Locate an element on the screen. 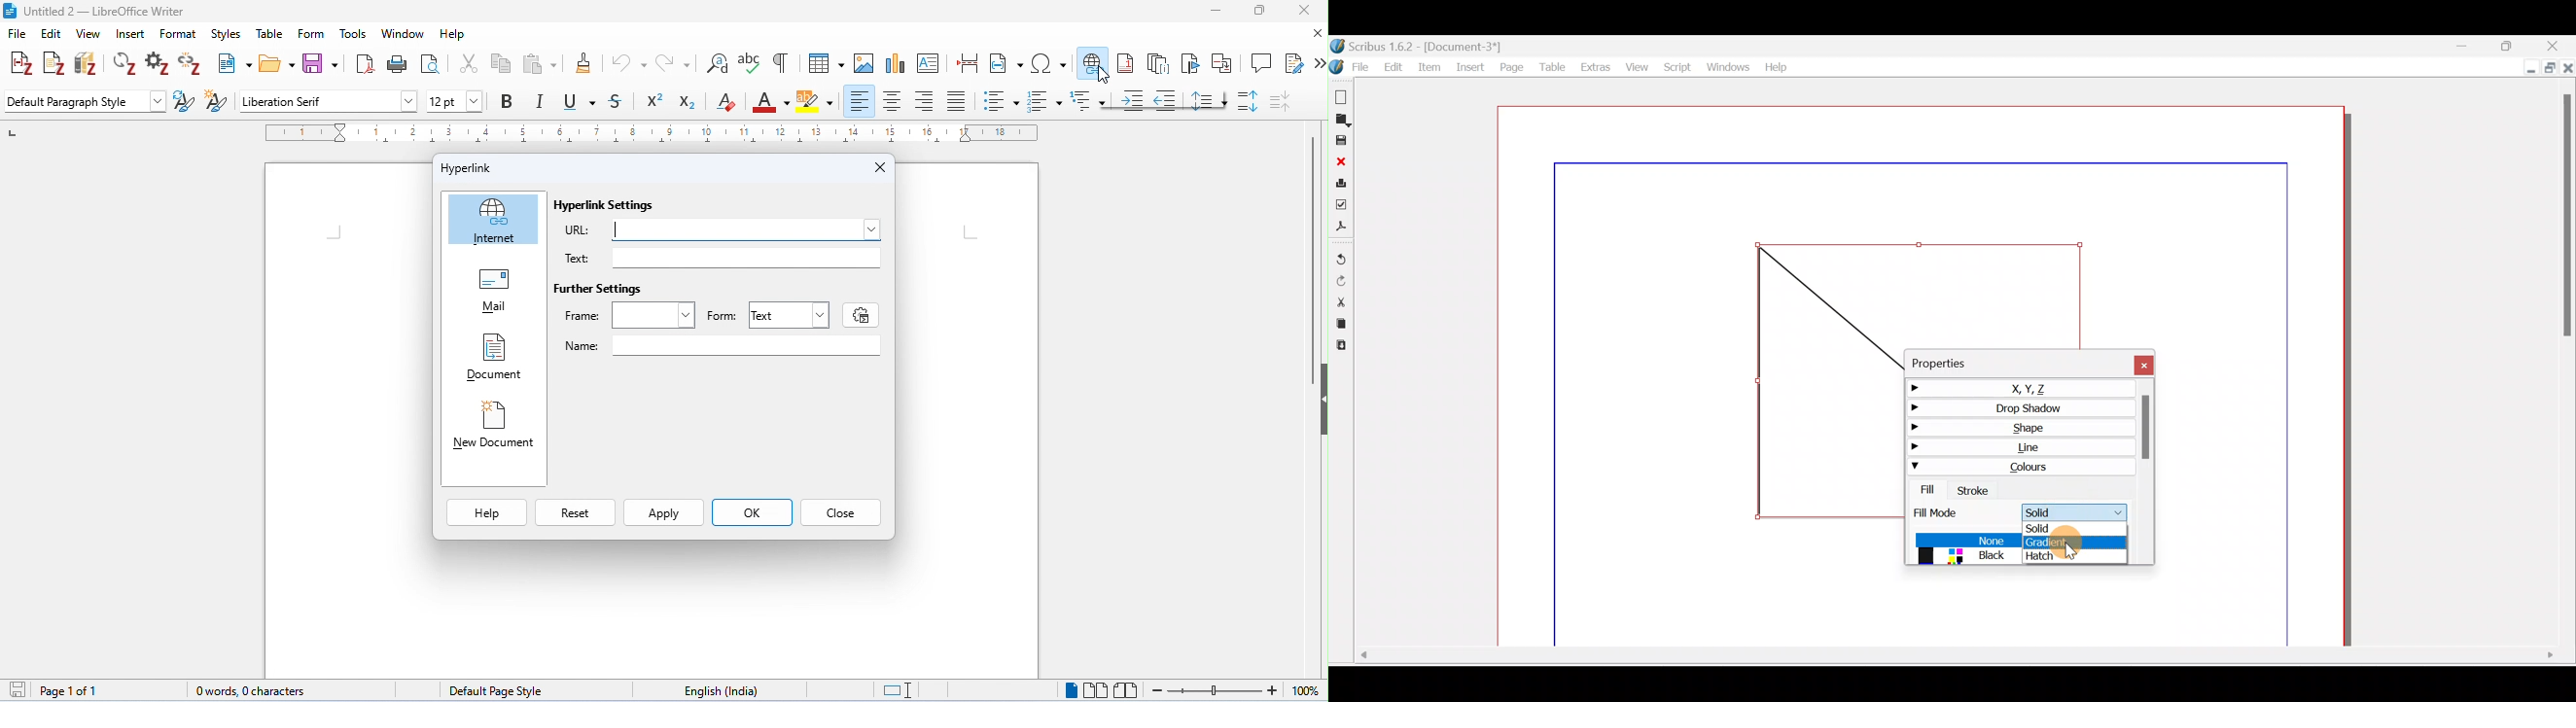 The image size is (2576, 728). align right is located at coordinates (926, 100).